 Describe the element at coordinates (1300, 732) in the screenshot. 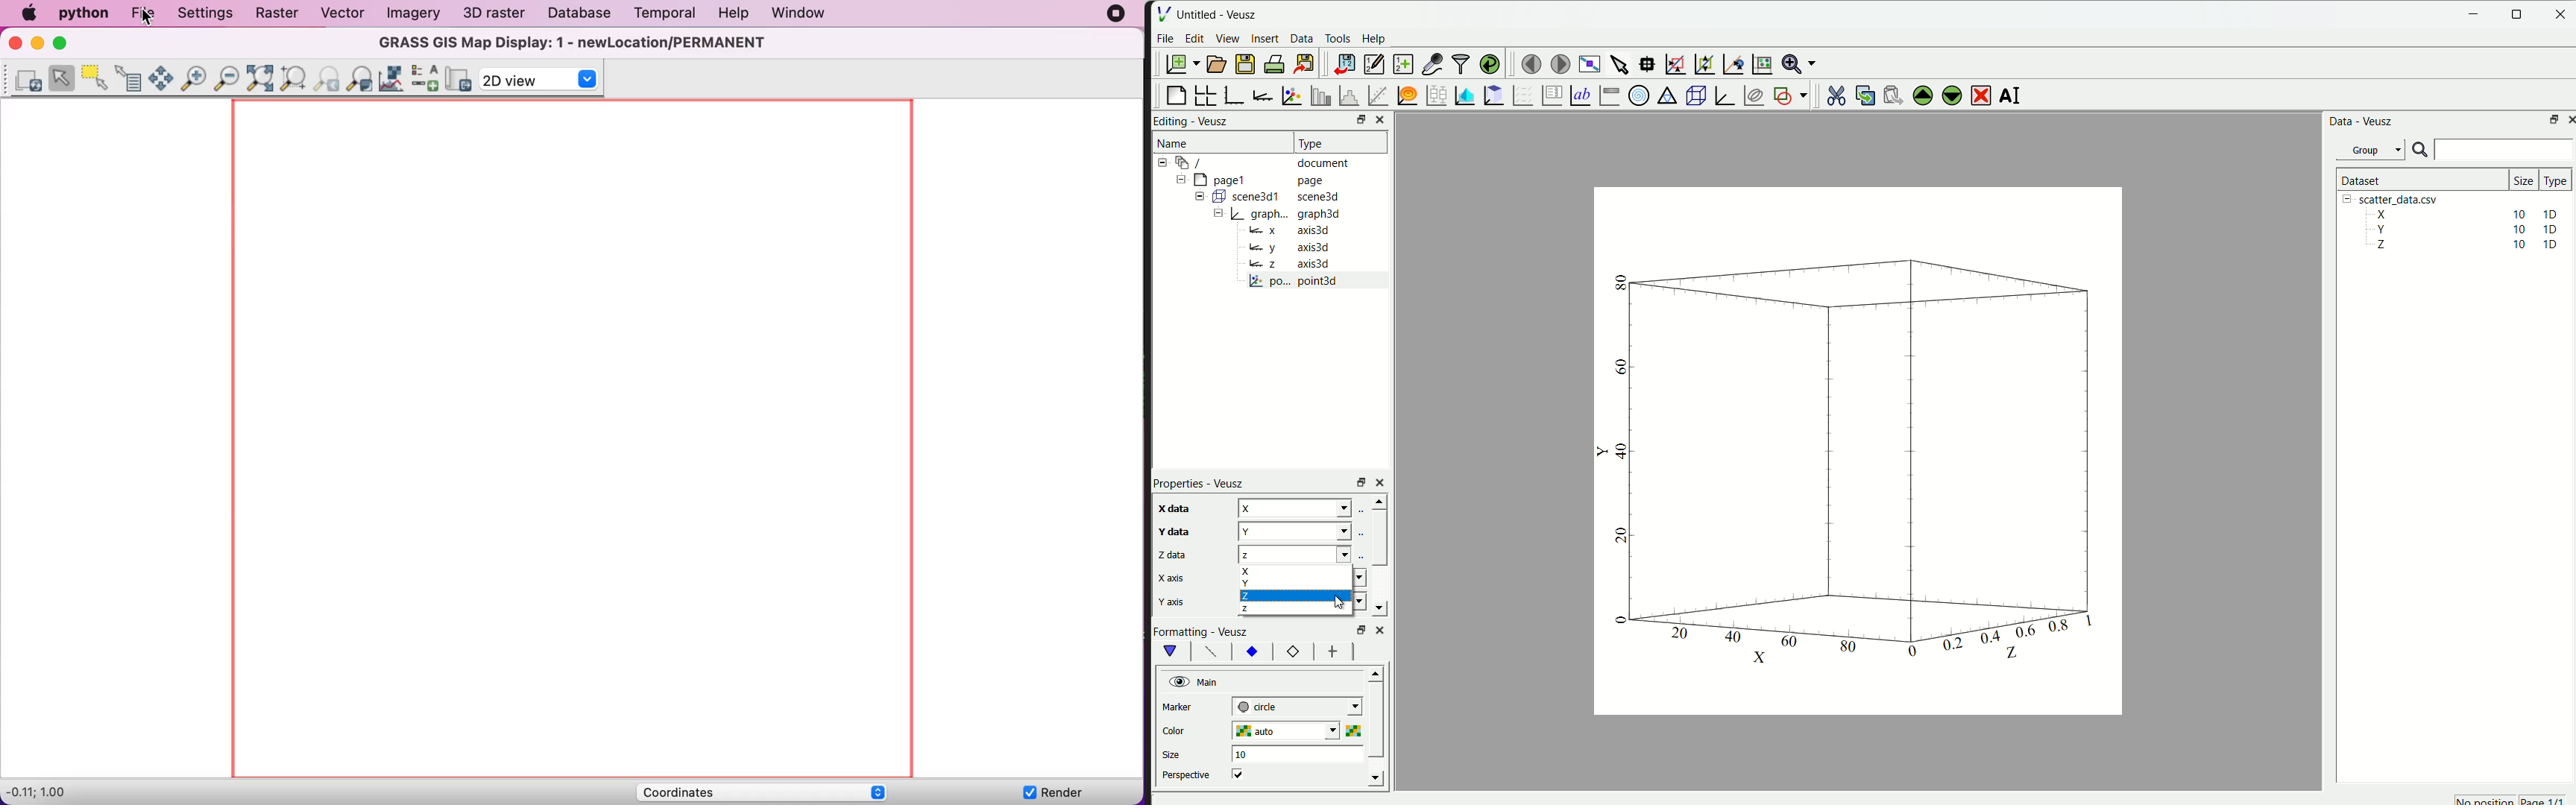

I see `auto` at that location.